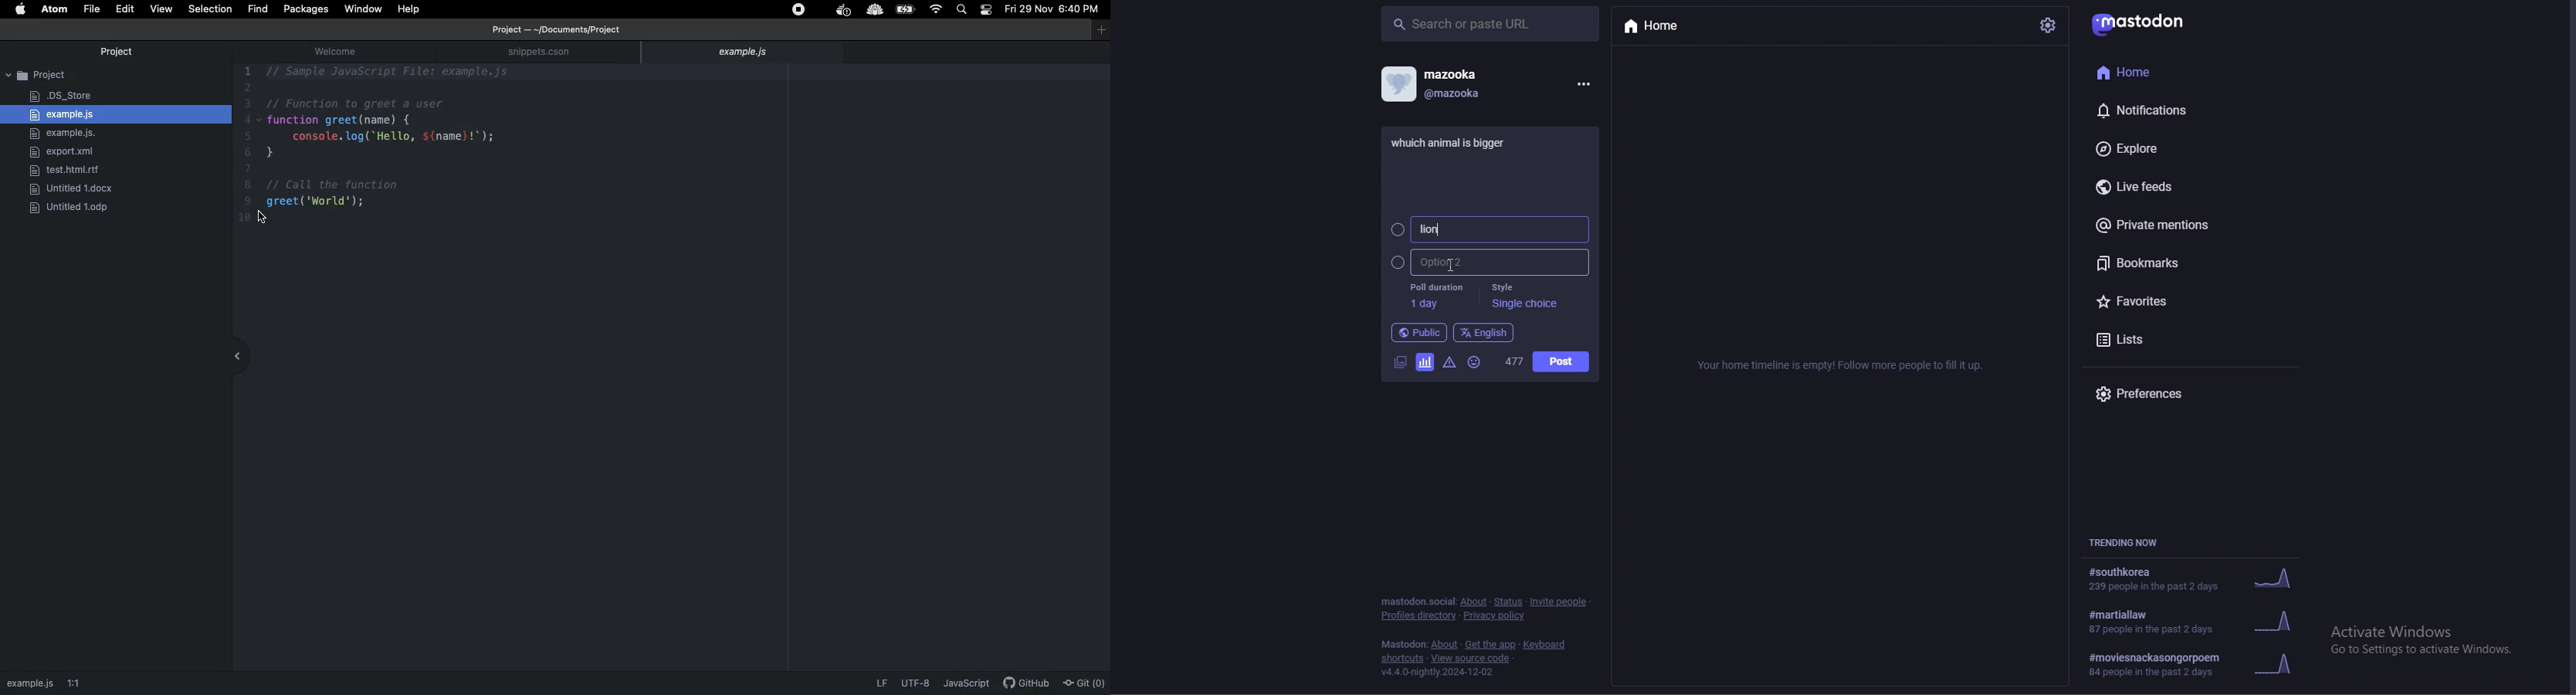 Image resolution: width=2576 pixels, height=700 pixels. What do you see at coordinates (92, 9) in the screenshot?
I see `File` at bounding box center [92, 9].